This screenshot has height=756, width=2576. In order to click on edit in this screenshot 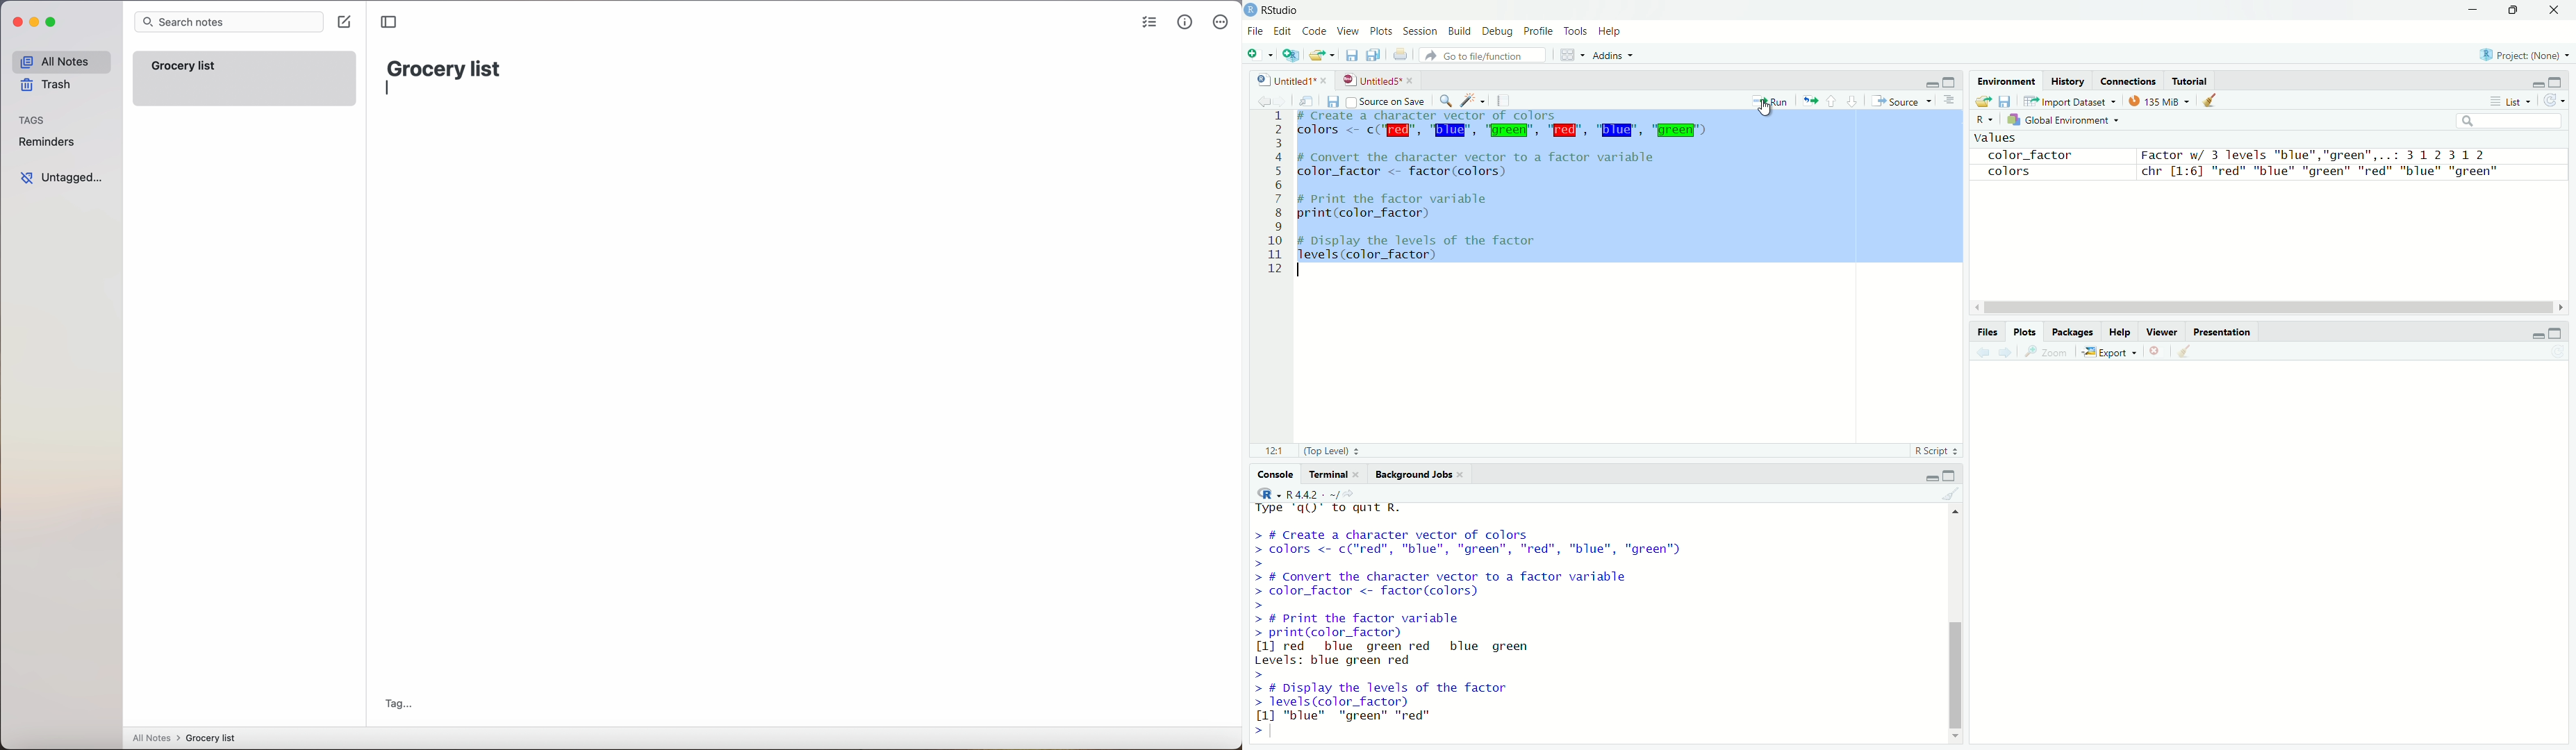, I will do `click(1282, 31)`.